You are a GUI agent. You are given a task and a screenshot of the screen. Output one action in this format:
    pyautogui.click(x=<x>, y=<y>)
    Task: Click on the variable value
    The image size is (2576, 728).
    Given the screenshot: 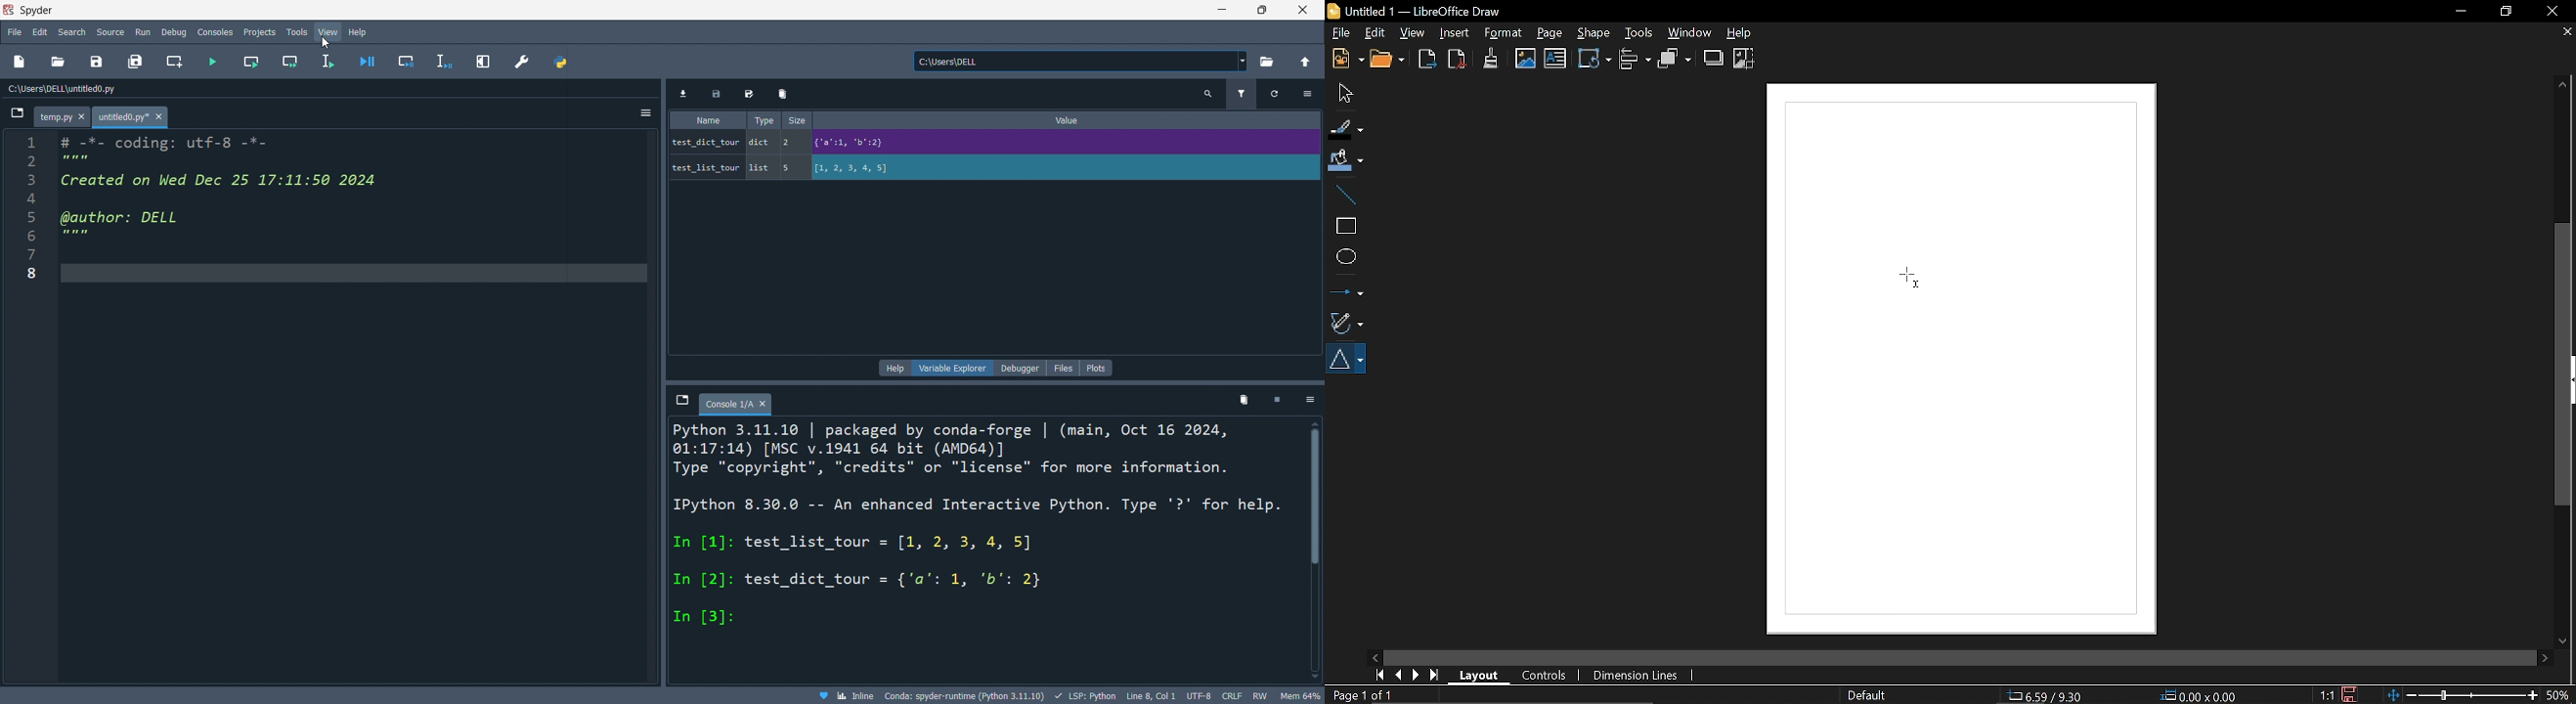 What is the action you would take?
    pyautogui.click(x=1063, y=144)
    